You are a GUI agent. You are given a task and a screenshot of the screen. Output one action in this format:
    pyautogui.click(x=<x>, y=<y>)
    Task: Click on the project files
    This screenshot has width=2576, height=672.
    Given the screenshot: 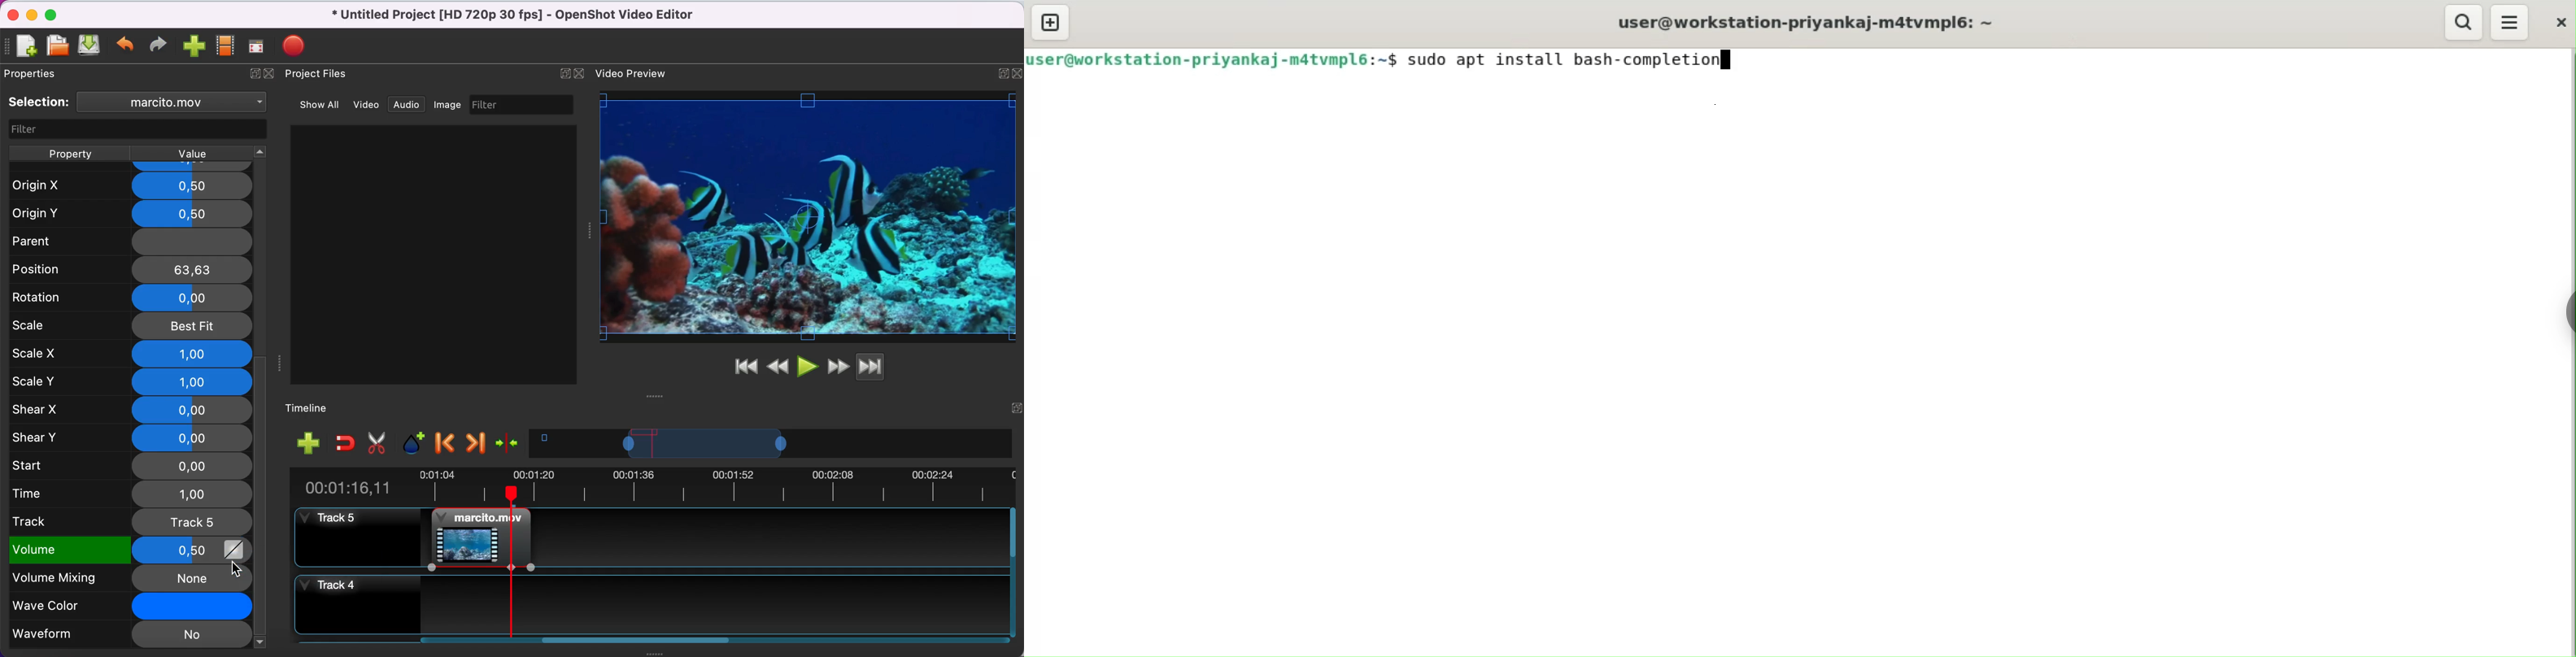 What is the action you would take?
    pyautogui.click(x=325, y=75)
    